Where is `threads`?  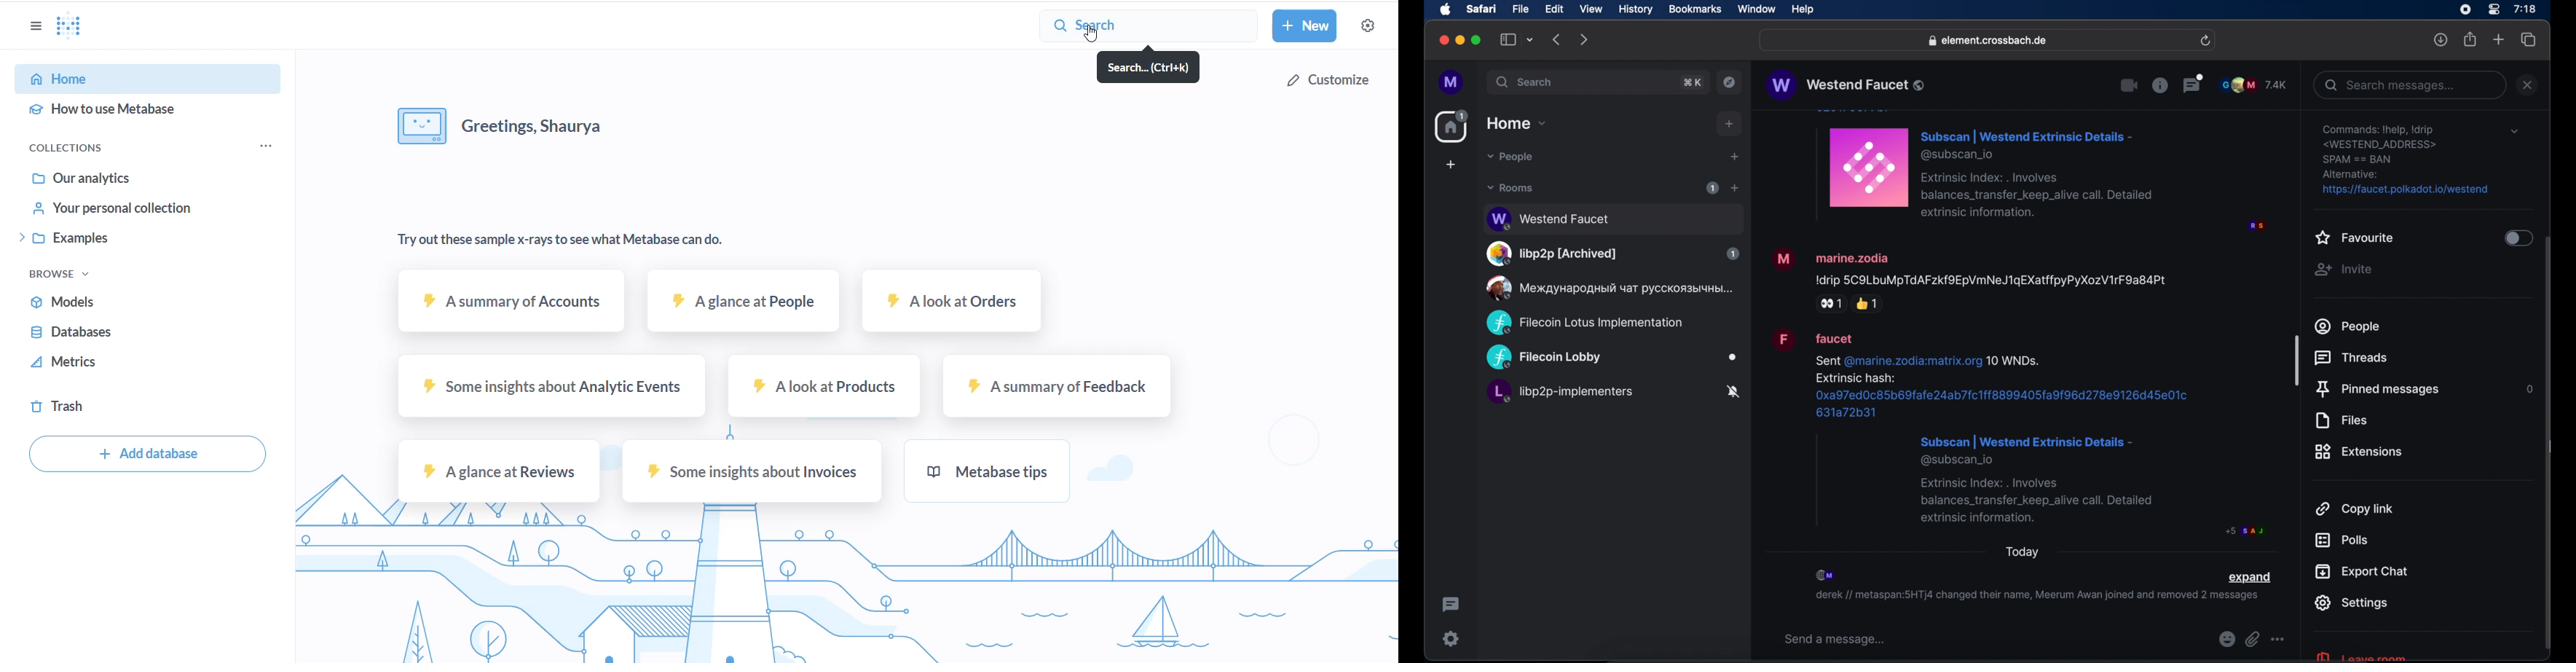
threads is located at coordinates (2194, 83).